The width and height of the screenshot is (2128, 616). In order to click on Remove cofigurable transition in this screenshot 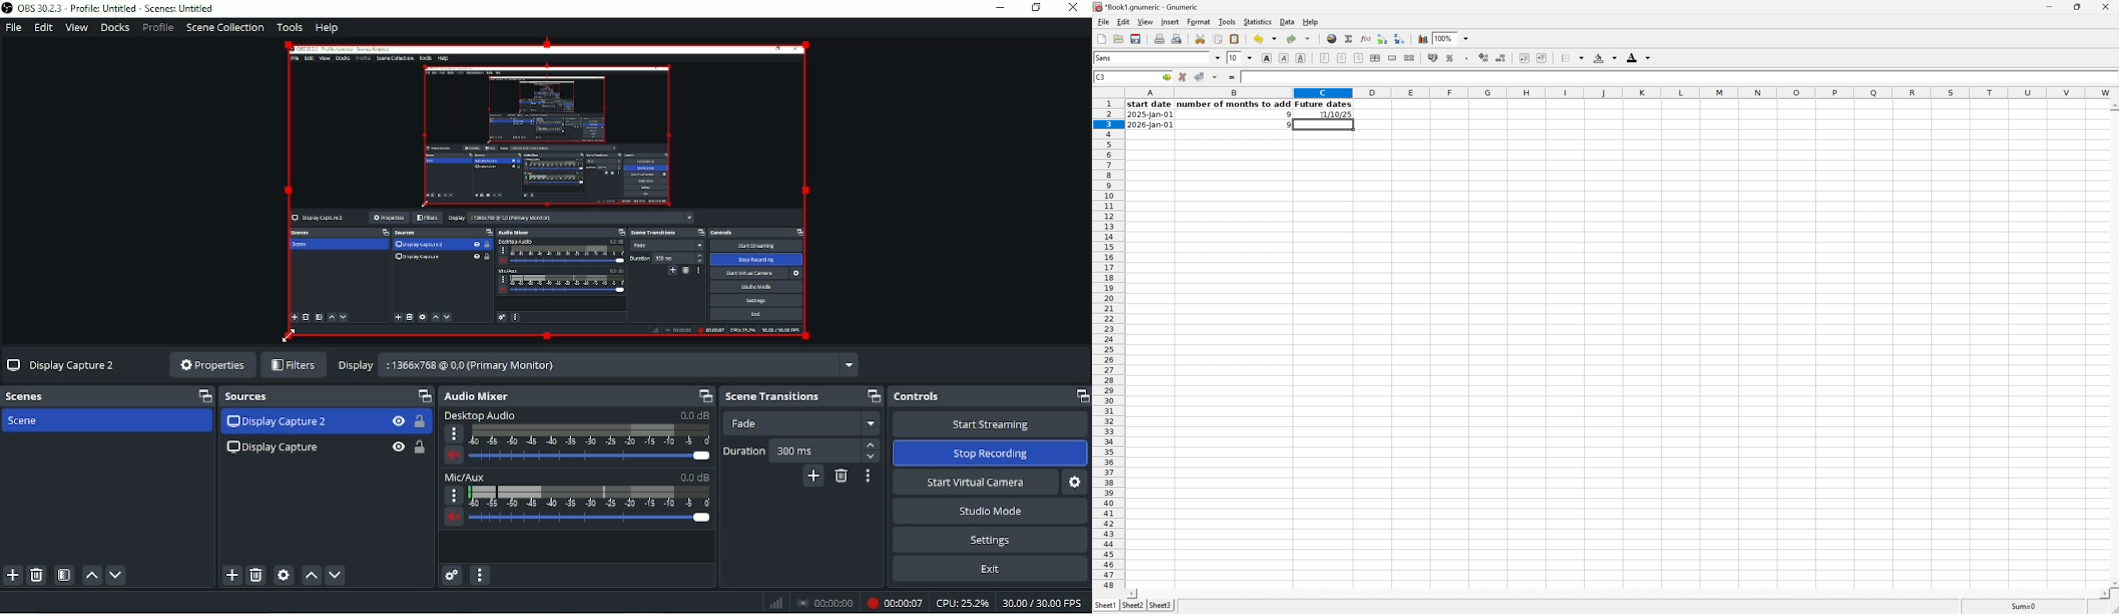, I will do `click(843, 476)`.